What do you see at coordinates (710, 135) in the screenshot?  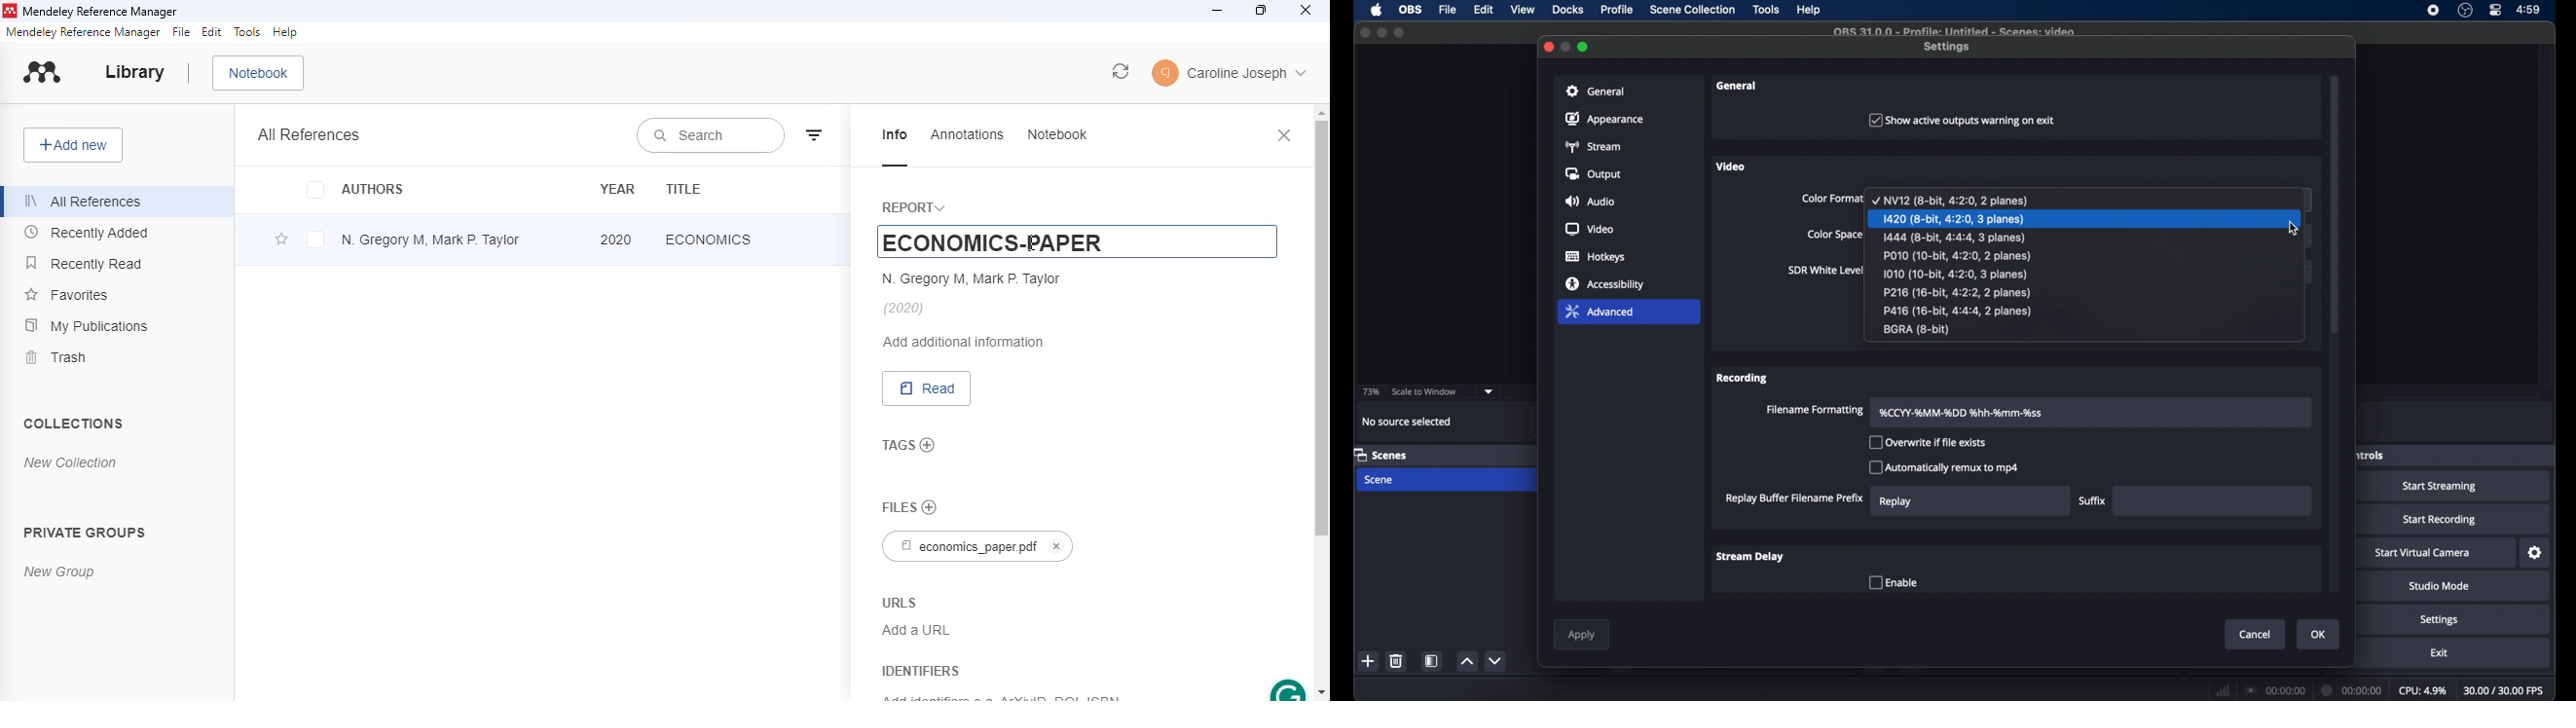 I see `search` at bounding box center [710, 135].